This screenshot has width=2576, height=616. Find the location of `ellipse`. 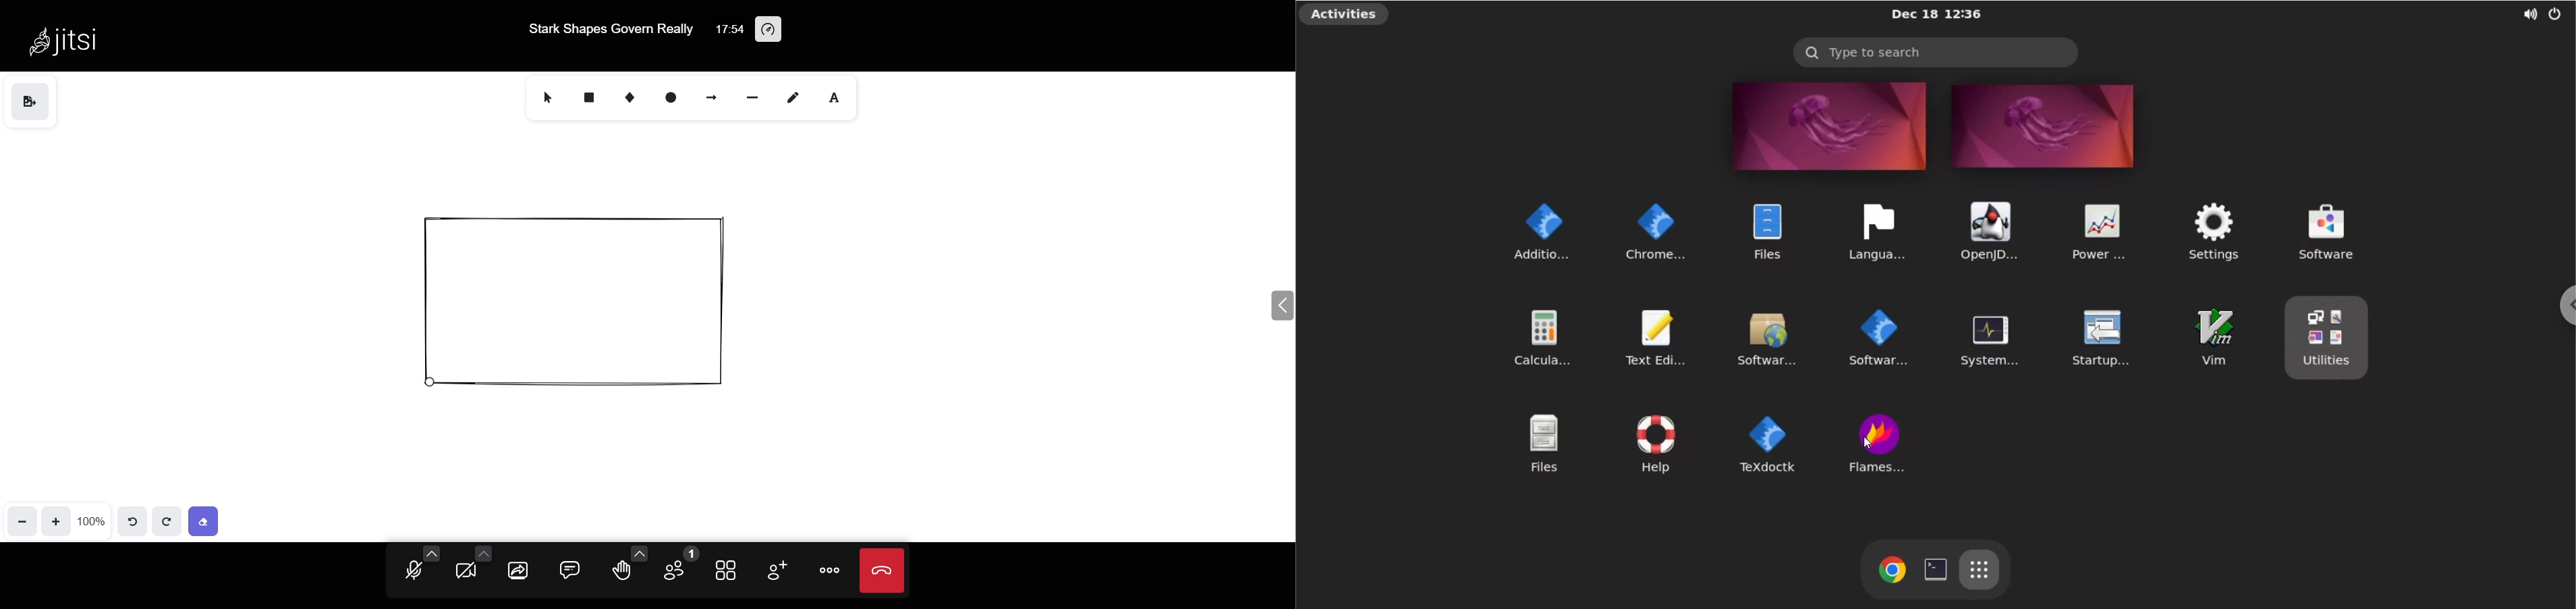

ellipse is located at coordinates (669, 97).